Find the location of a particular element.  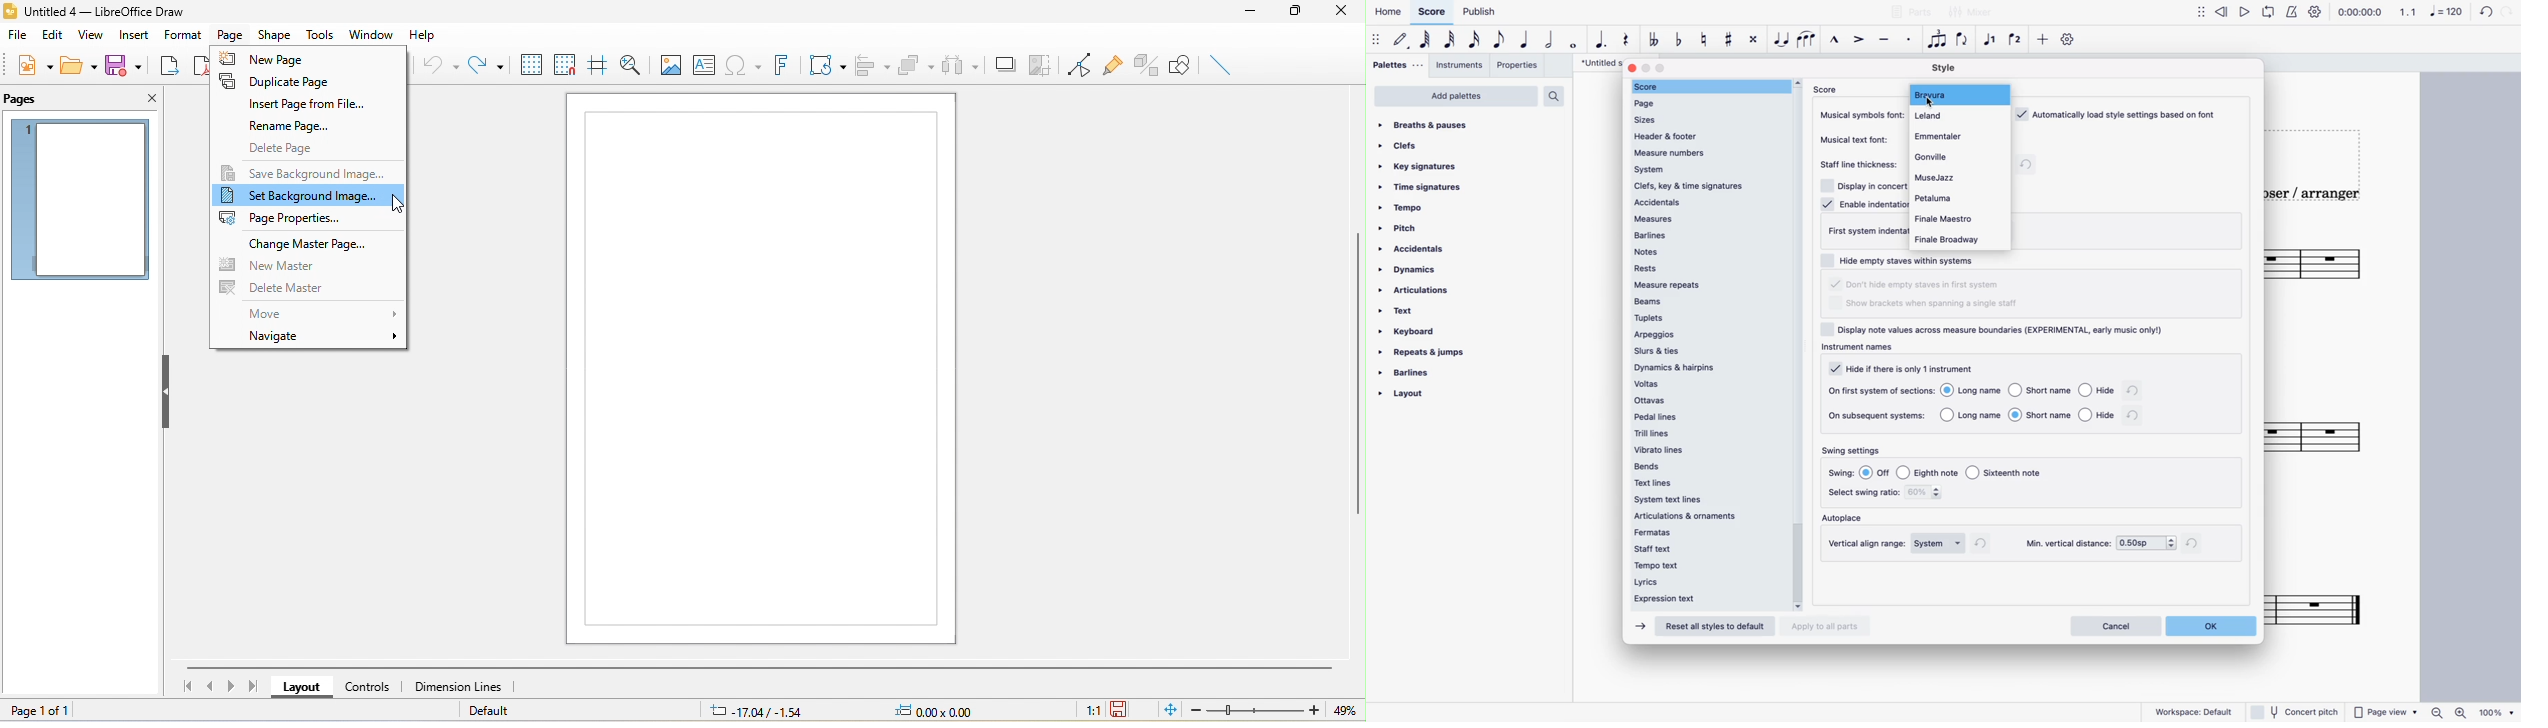

palettes is located at coordinates (1398, 65).